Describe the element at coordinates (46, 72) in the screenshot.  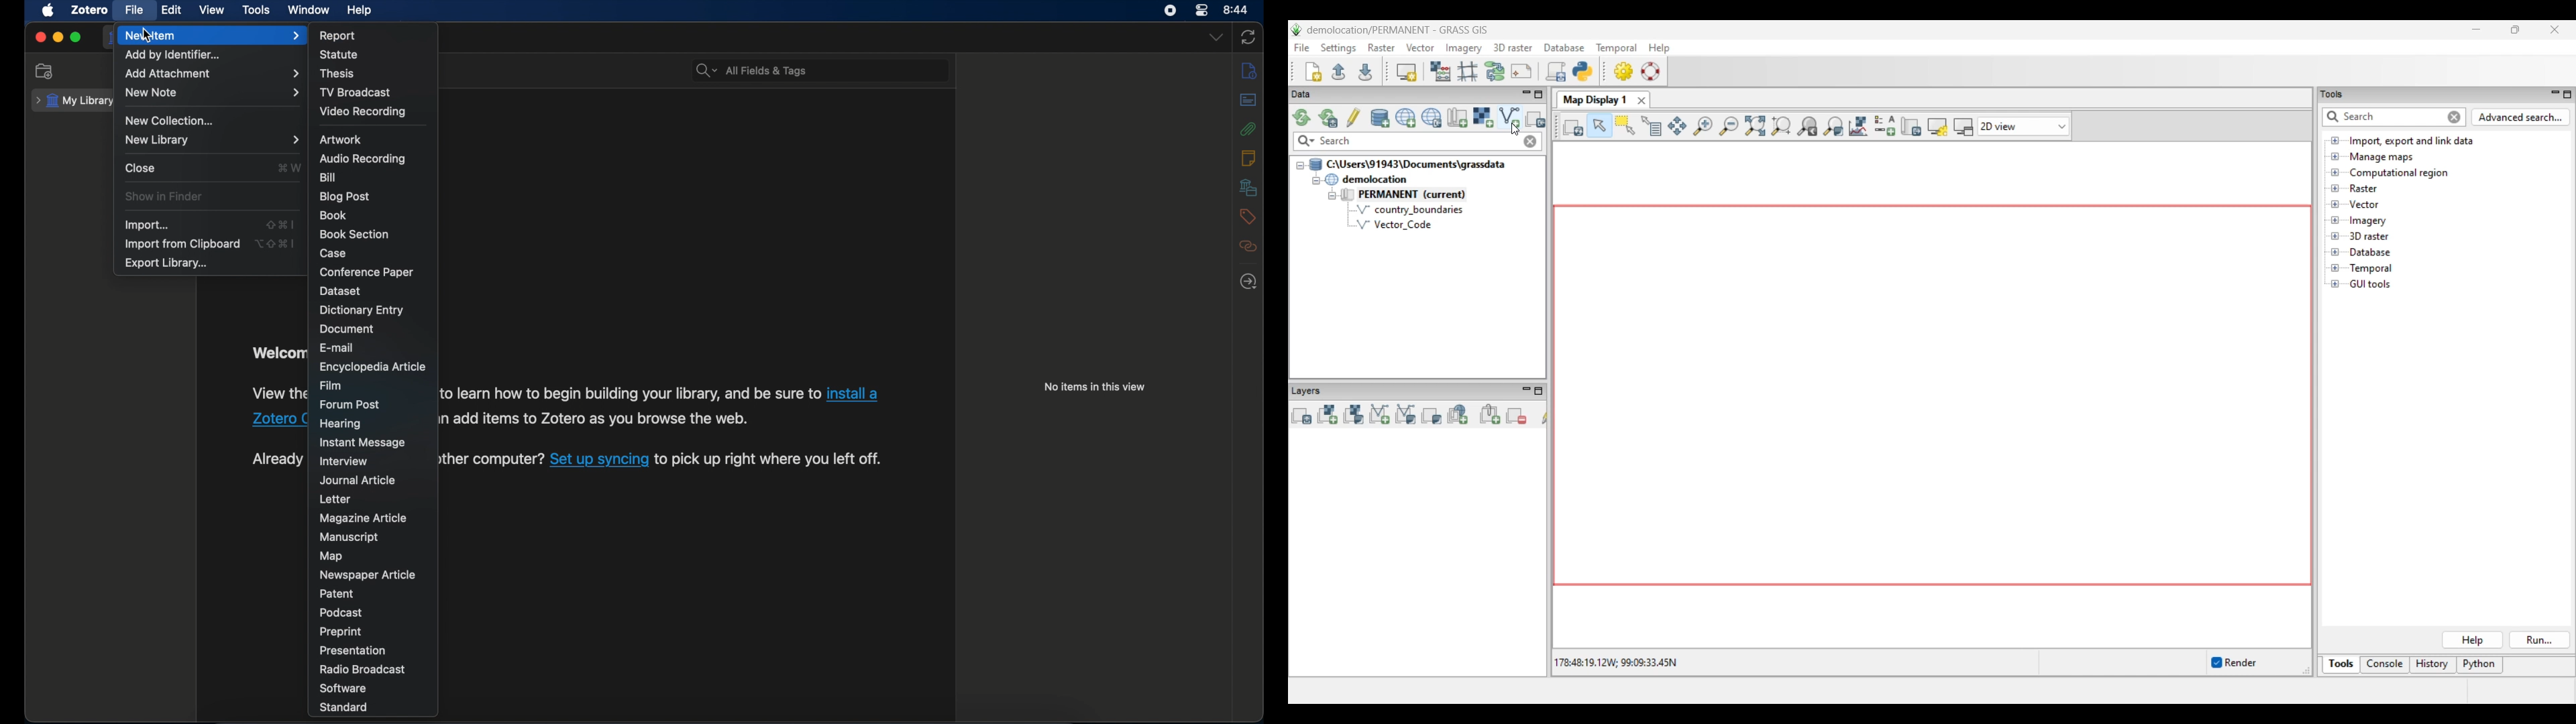
I see `new collection` at that location.